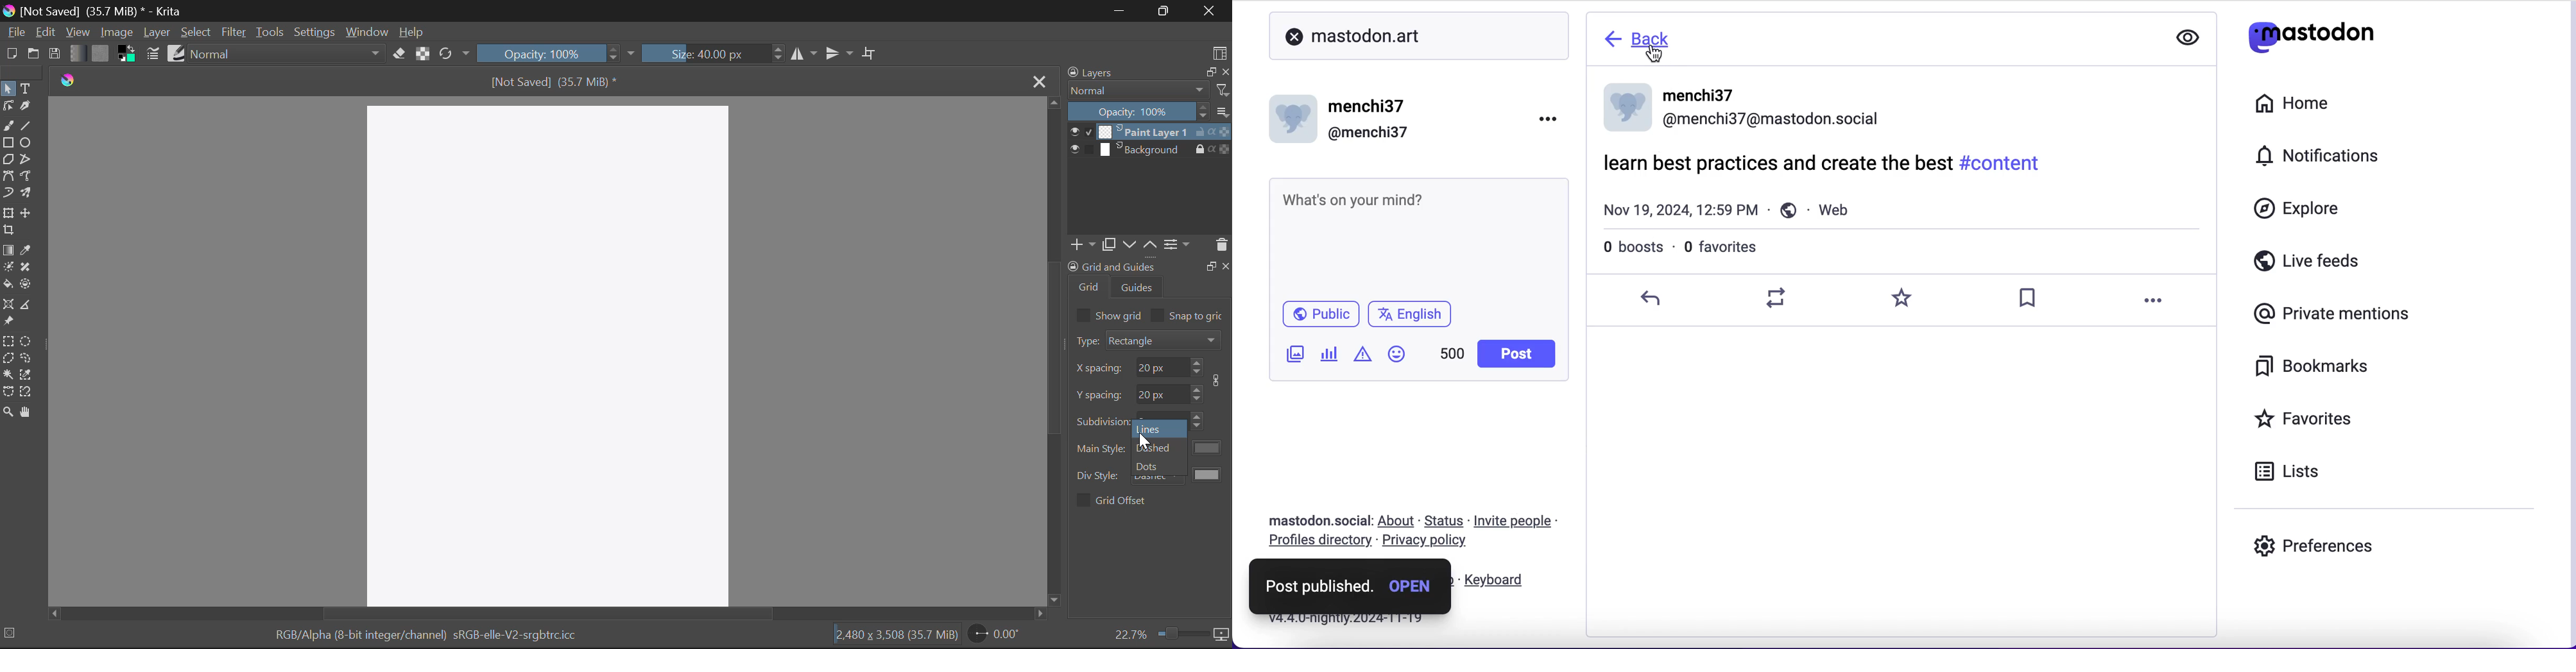 The height and width of the screenshot is (672, 2576). What do you see at coordinates (425, 637) in the screenshot?
I see `RGB/Alpha (8-bit integer/channel) sRGB-elle-V2-srgbtrc.icc` at bounding box center [425, 637].